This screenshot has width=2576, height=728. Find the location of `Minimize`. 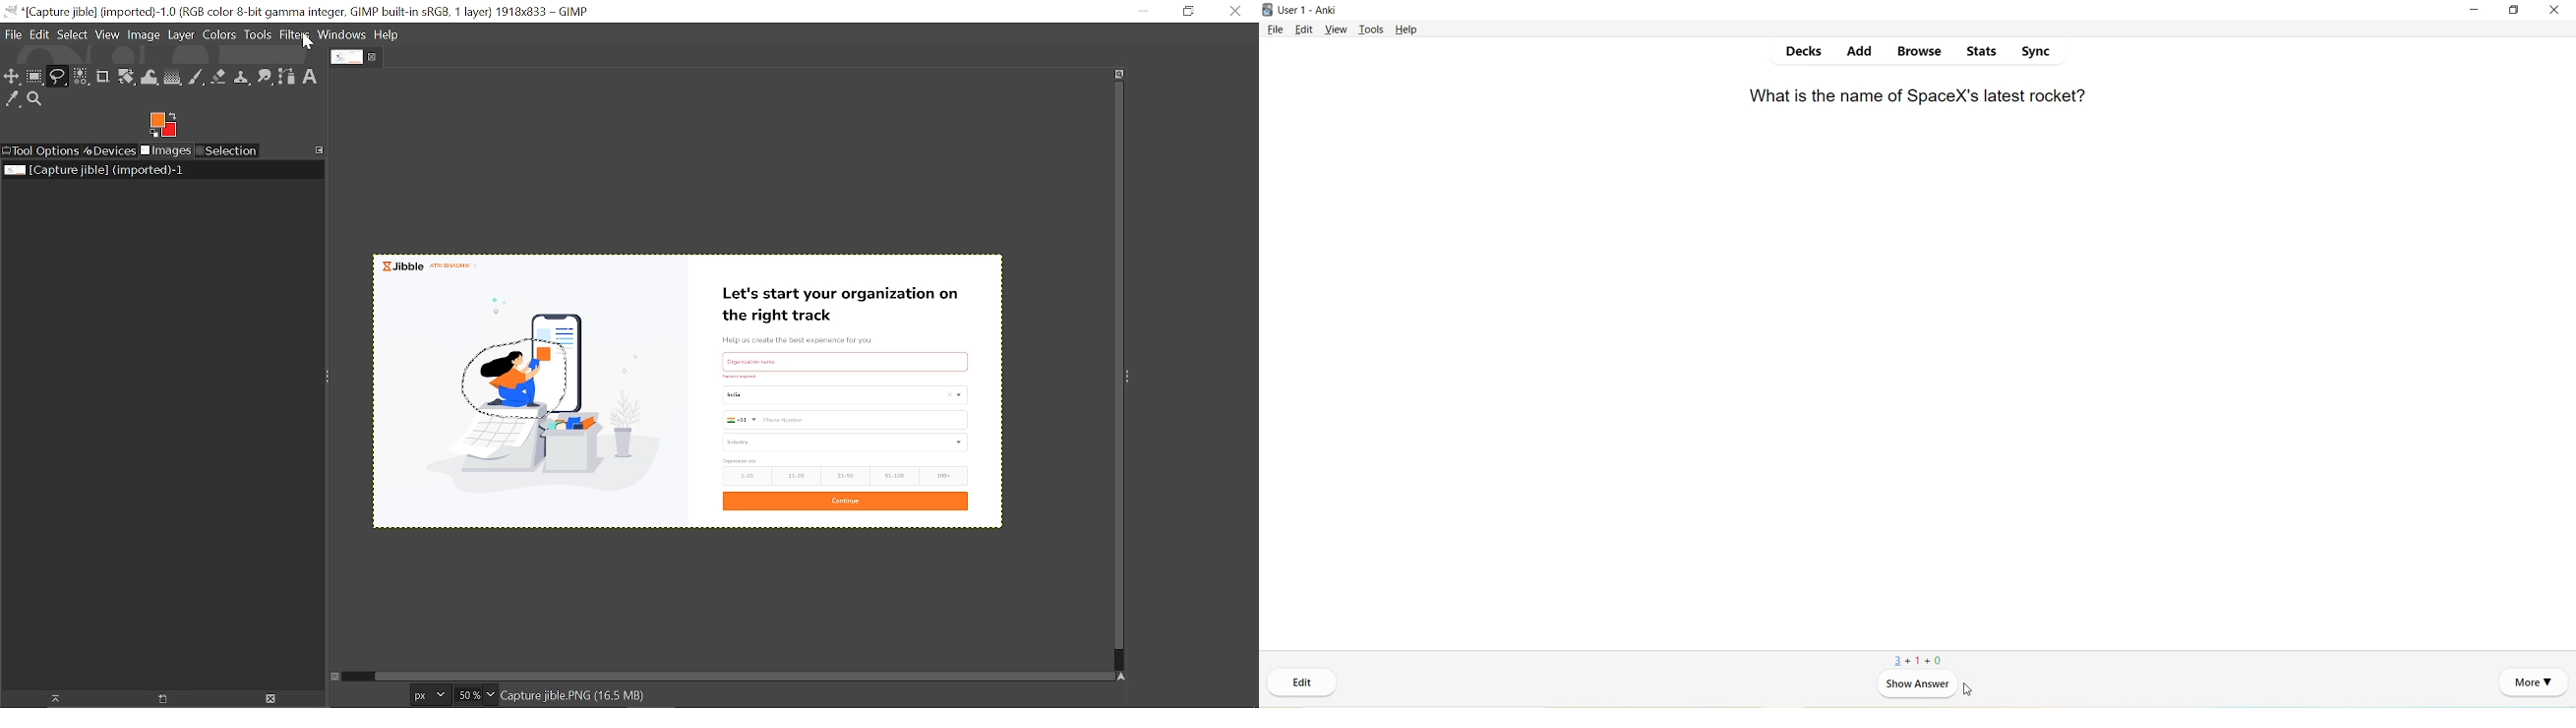

Minimize is located at coordinates (2475, 10).